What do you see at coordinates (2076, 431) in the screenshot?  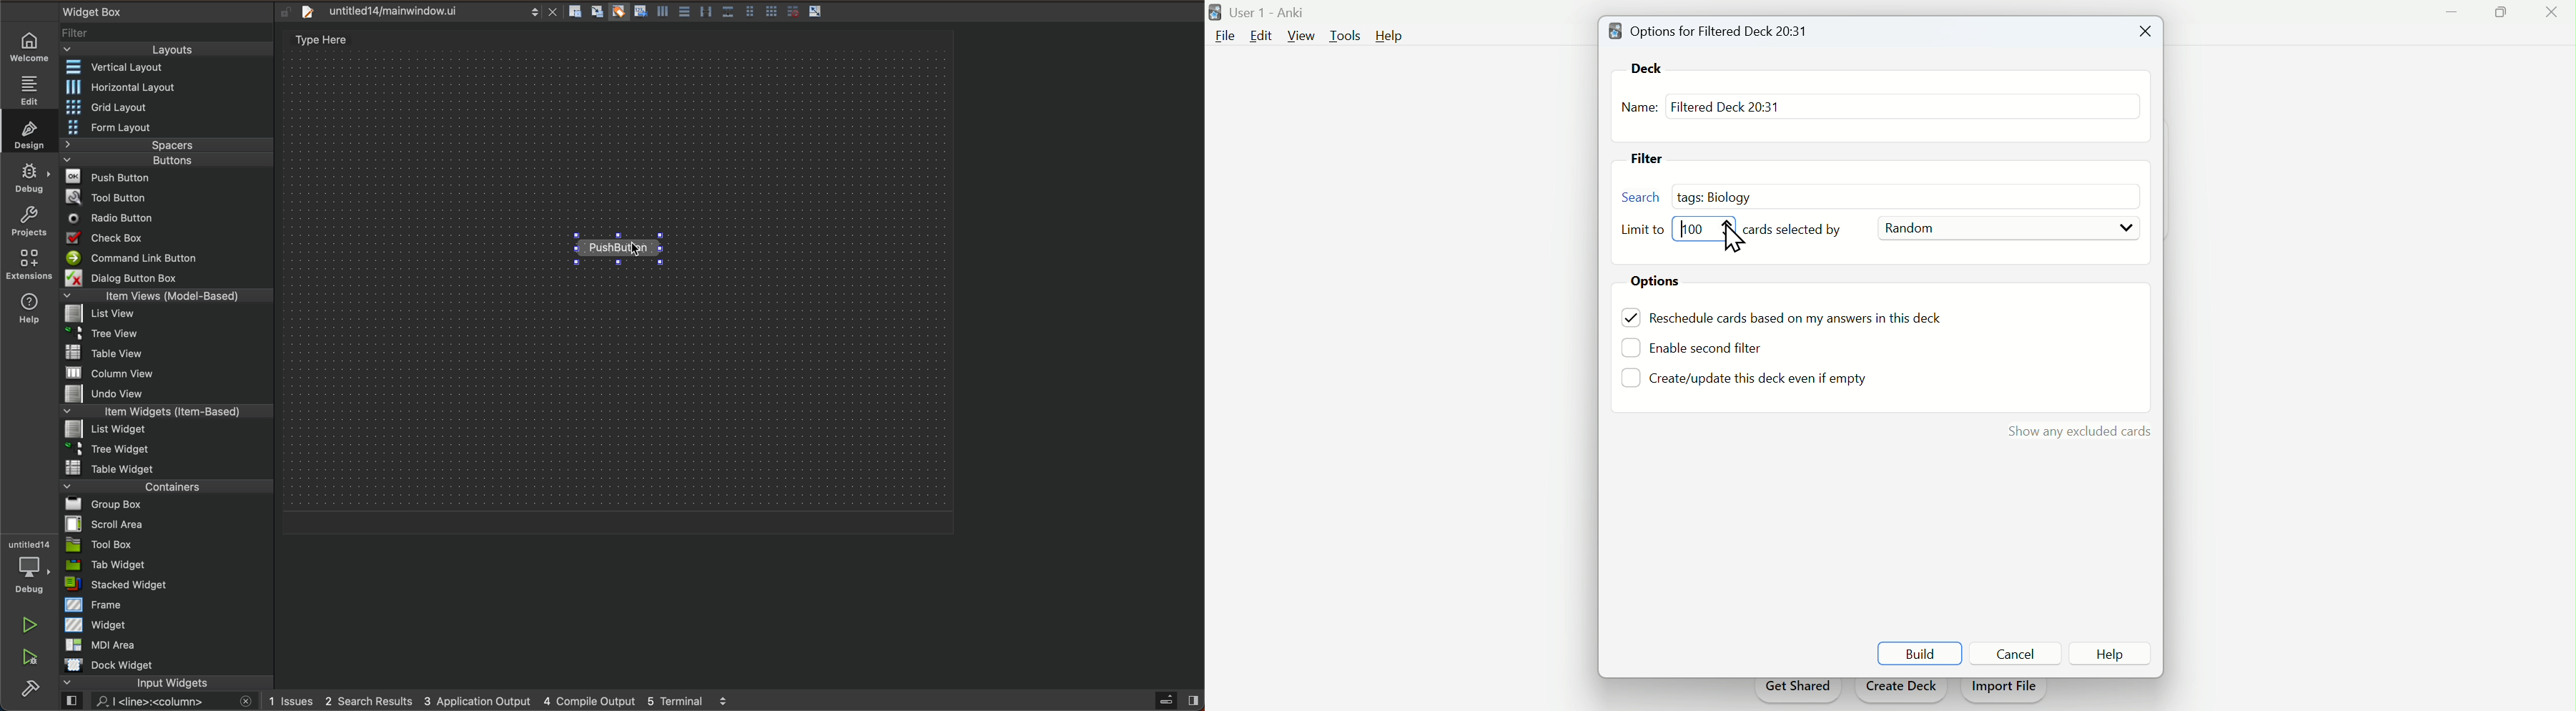 I see `show my excluded cards` at bounding box center [2076, 431].